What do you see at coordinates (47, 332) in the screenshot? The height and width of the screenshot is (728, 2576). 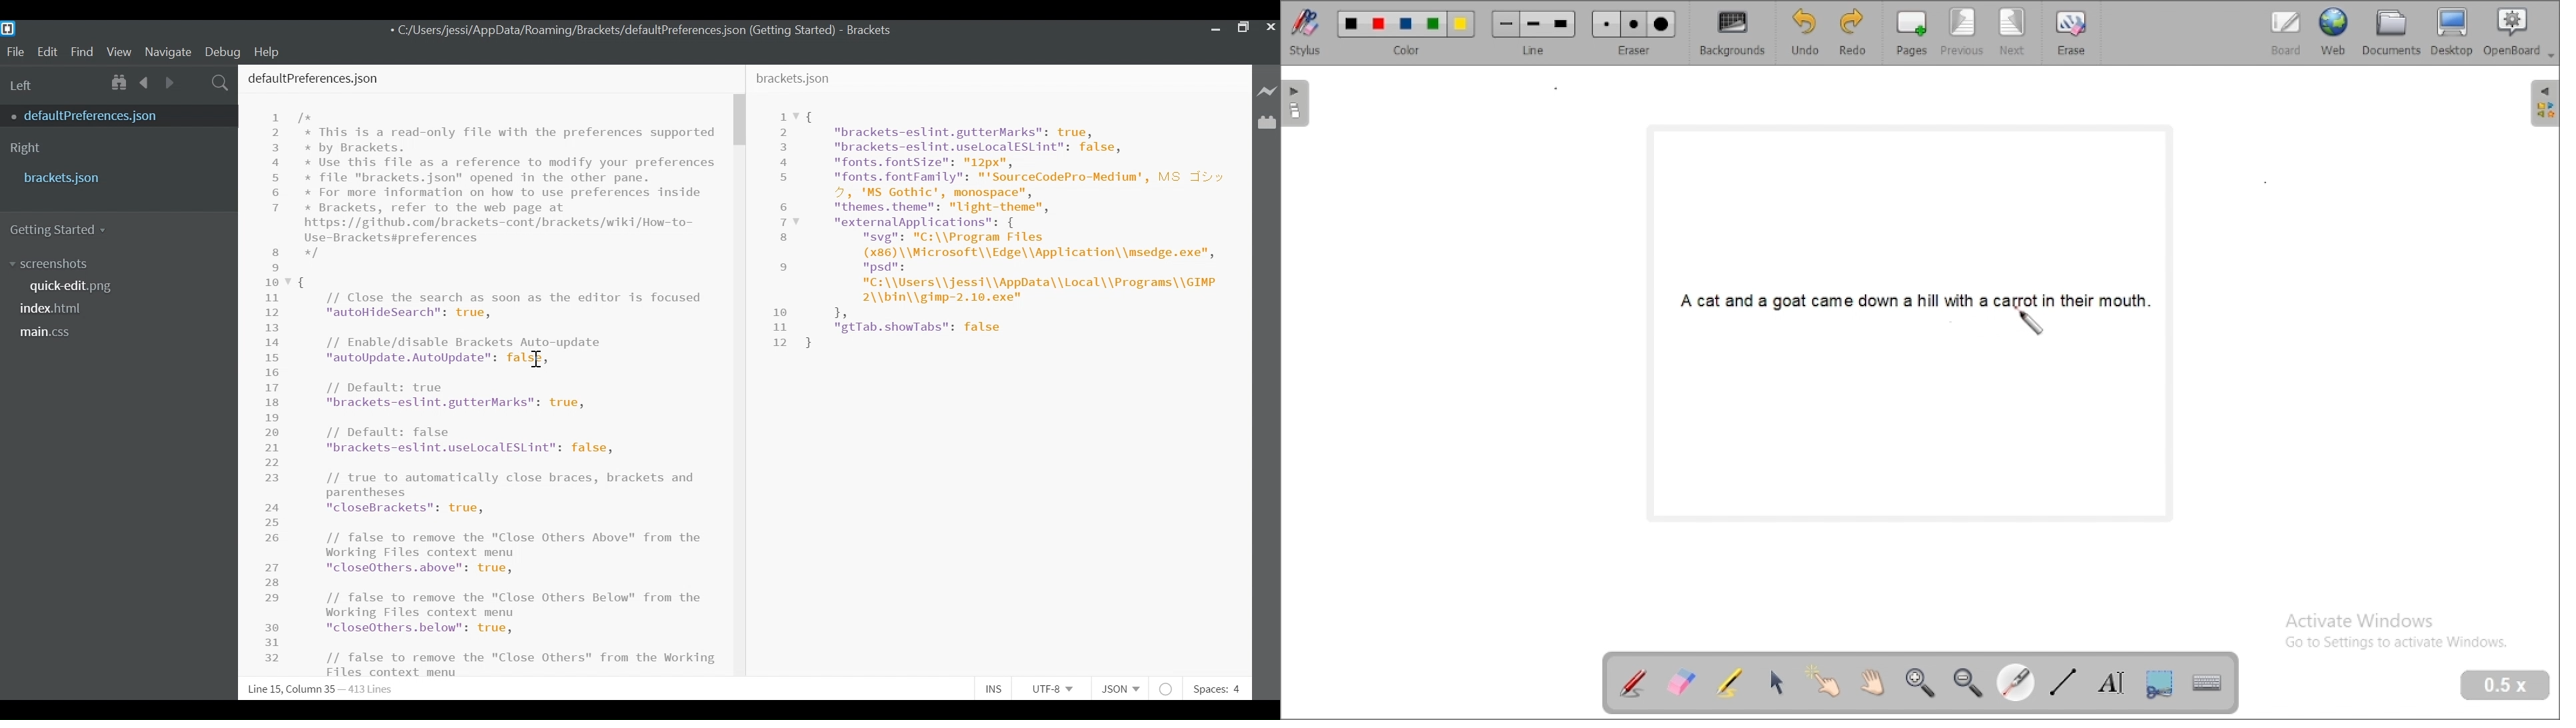 I see `main.css` at bounding box center [47, 332].